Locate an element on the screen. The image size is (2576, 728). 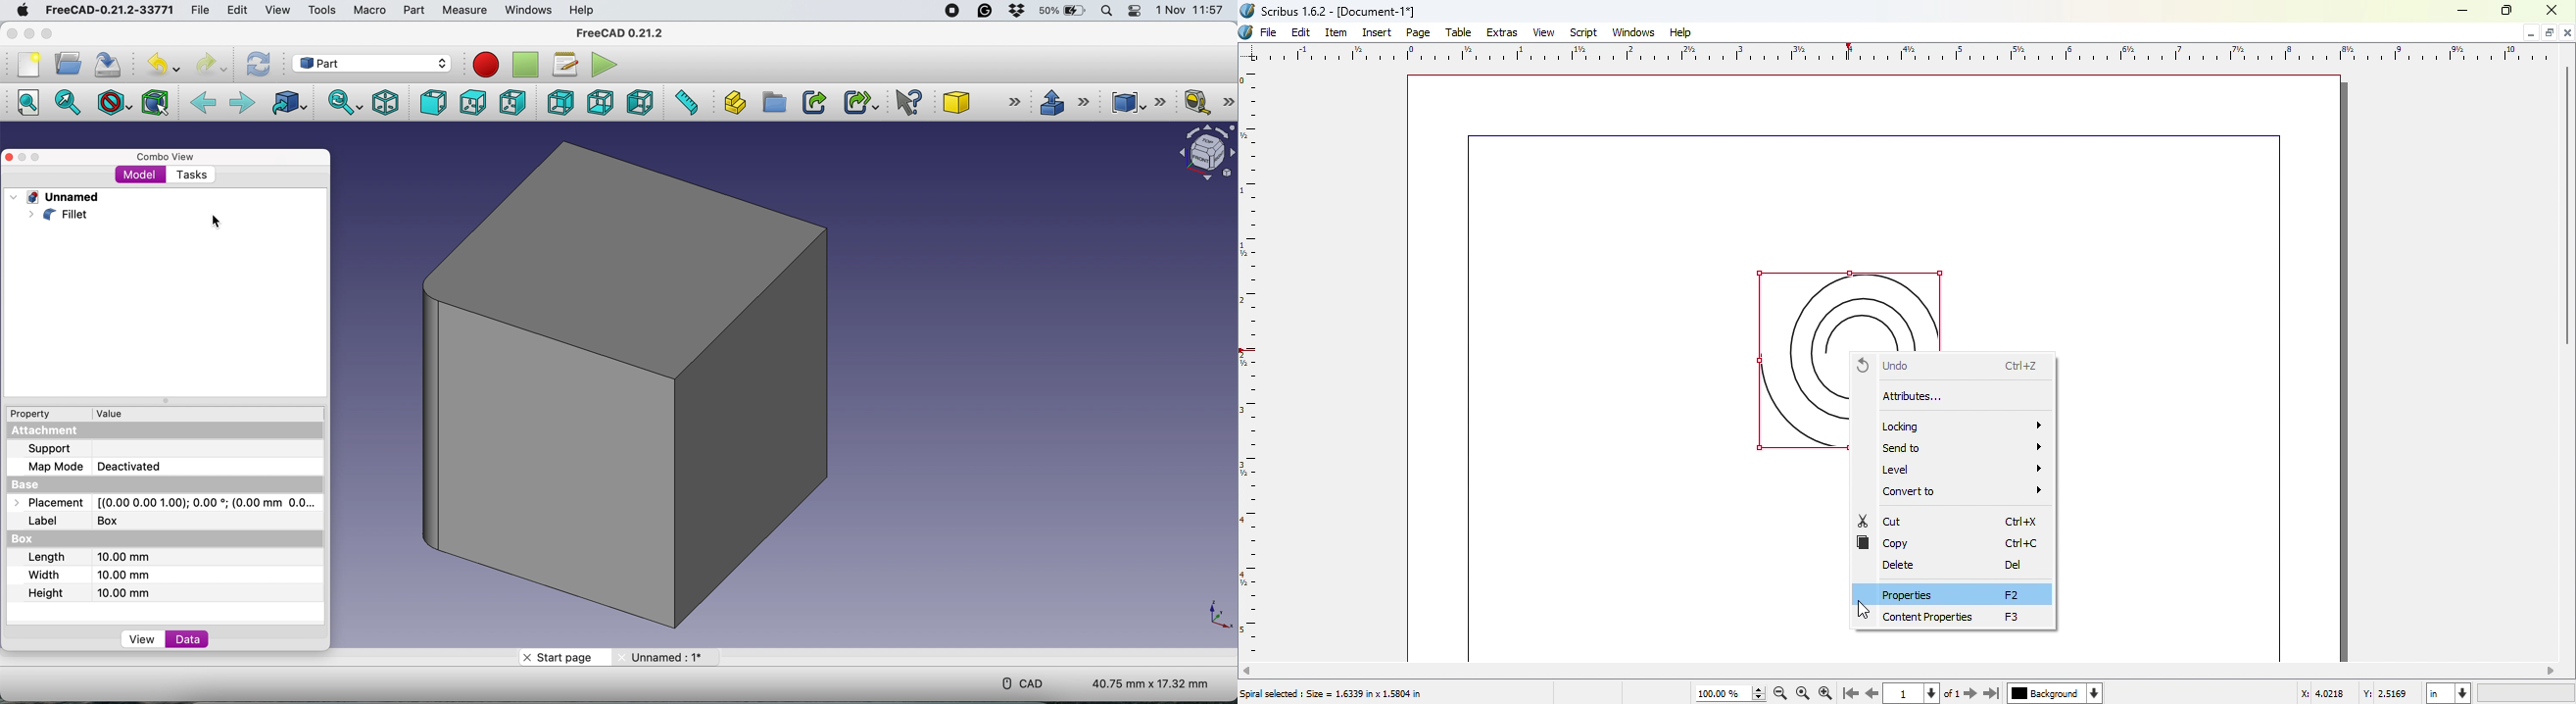
tools is located at coordinates (319, 10).